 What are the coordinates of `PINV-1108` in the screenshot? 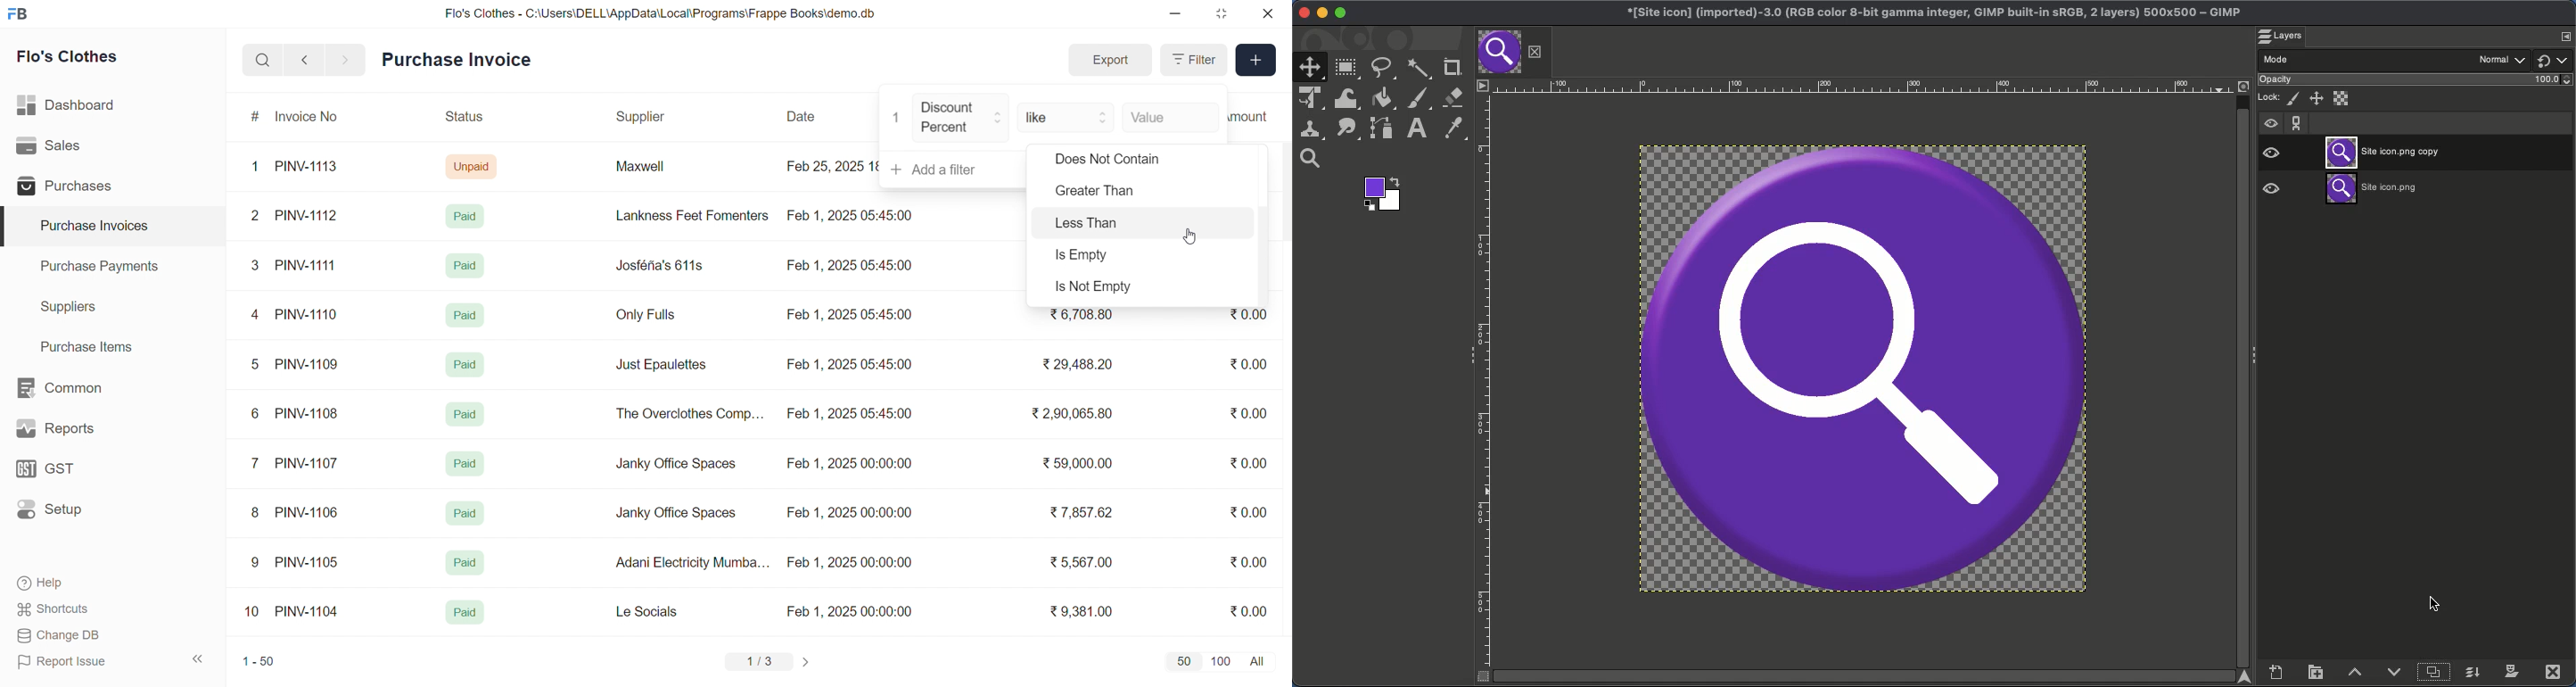 It's located at (308, 414).